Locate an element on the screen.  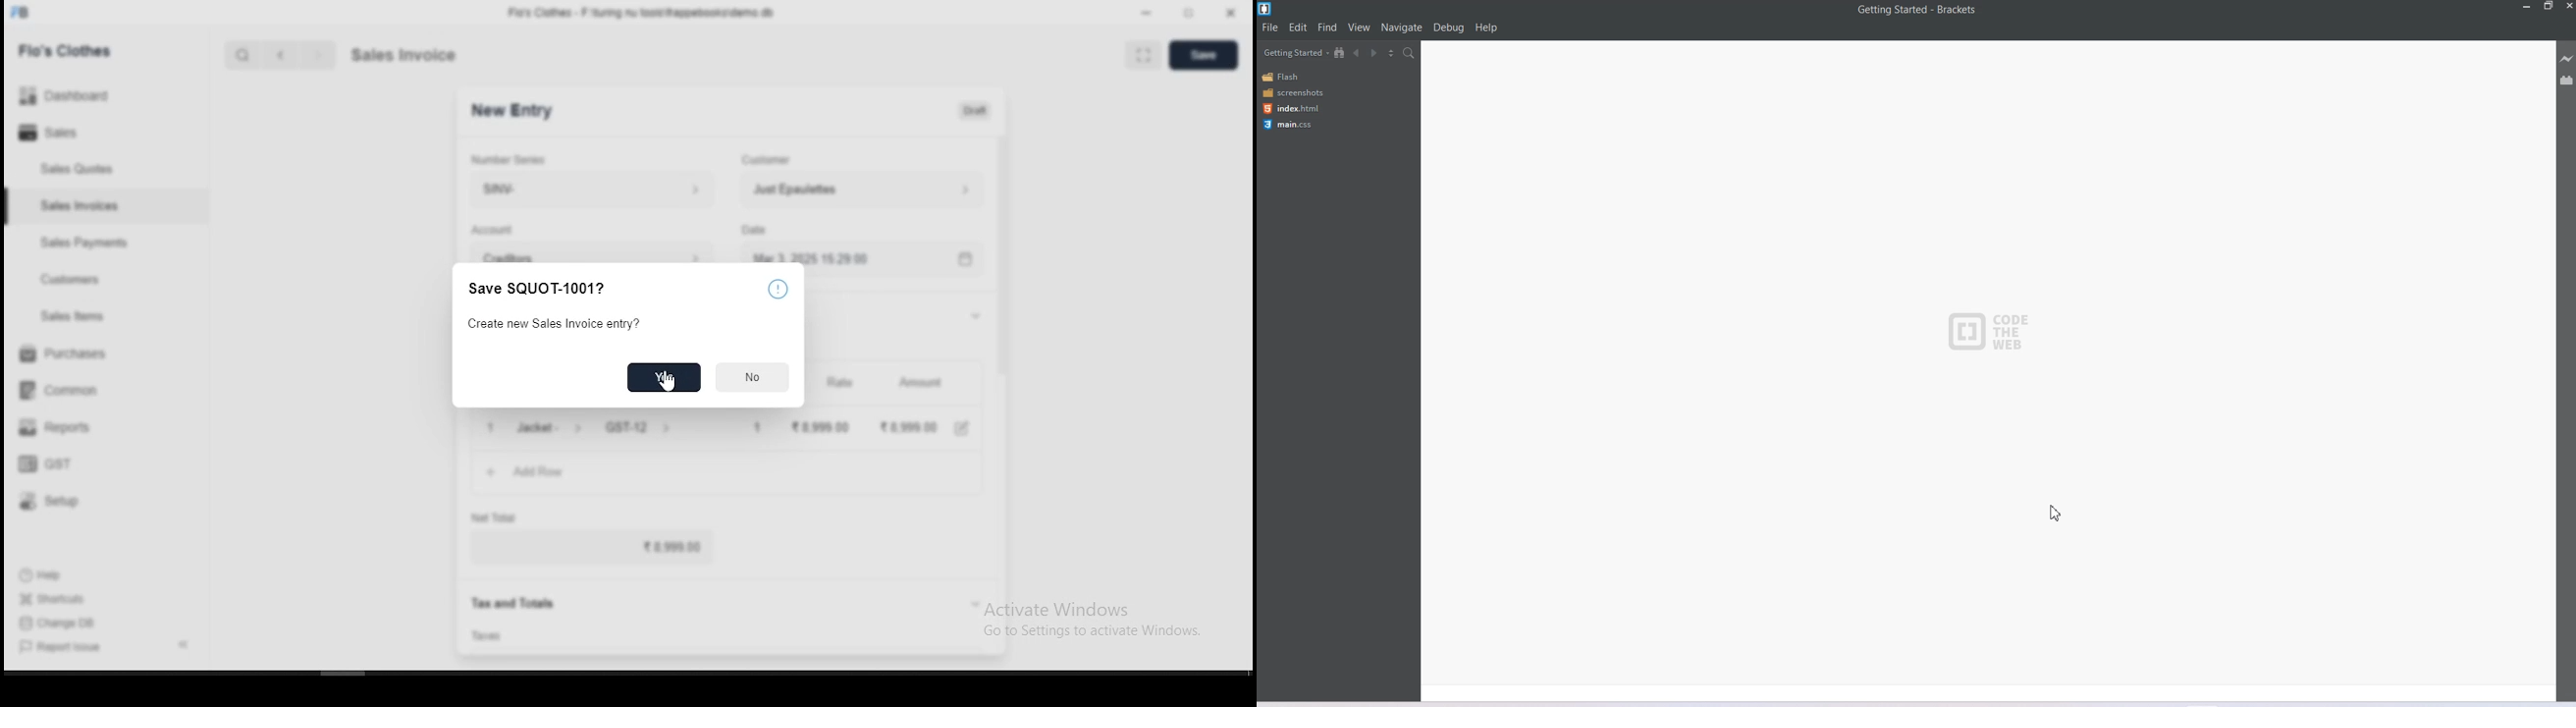
customer is located at coordinates (773, 155).